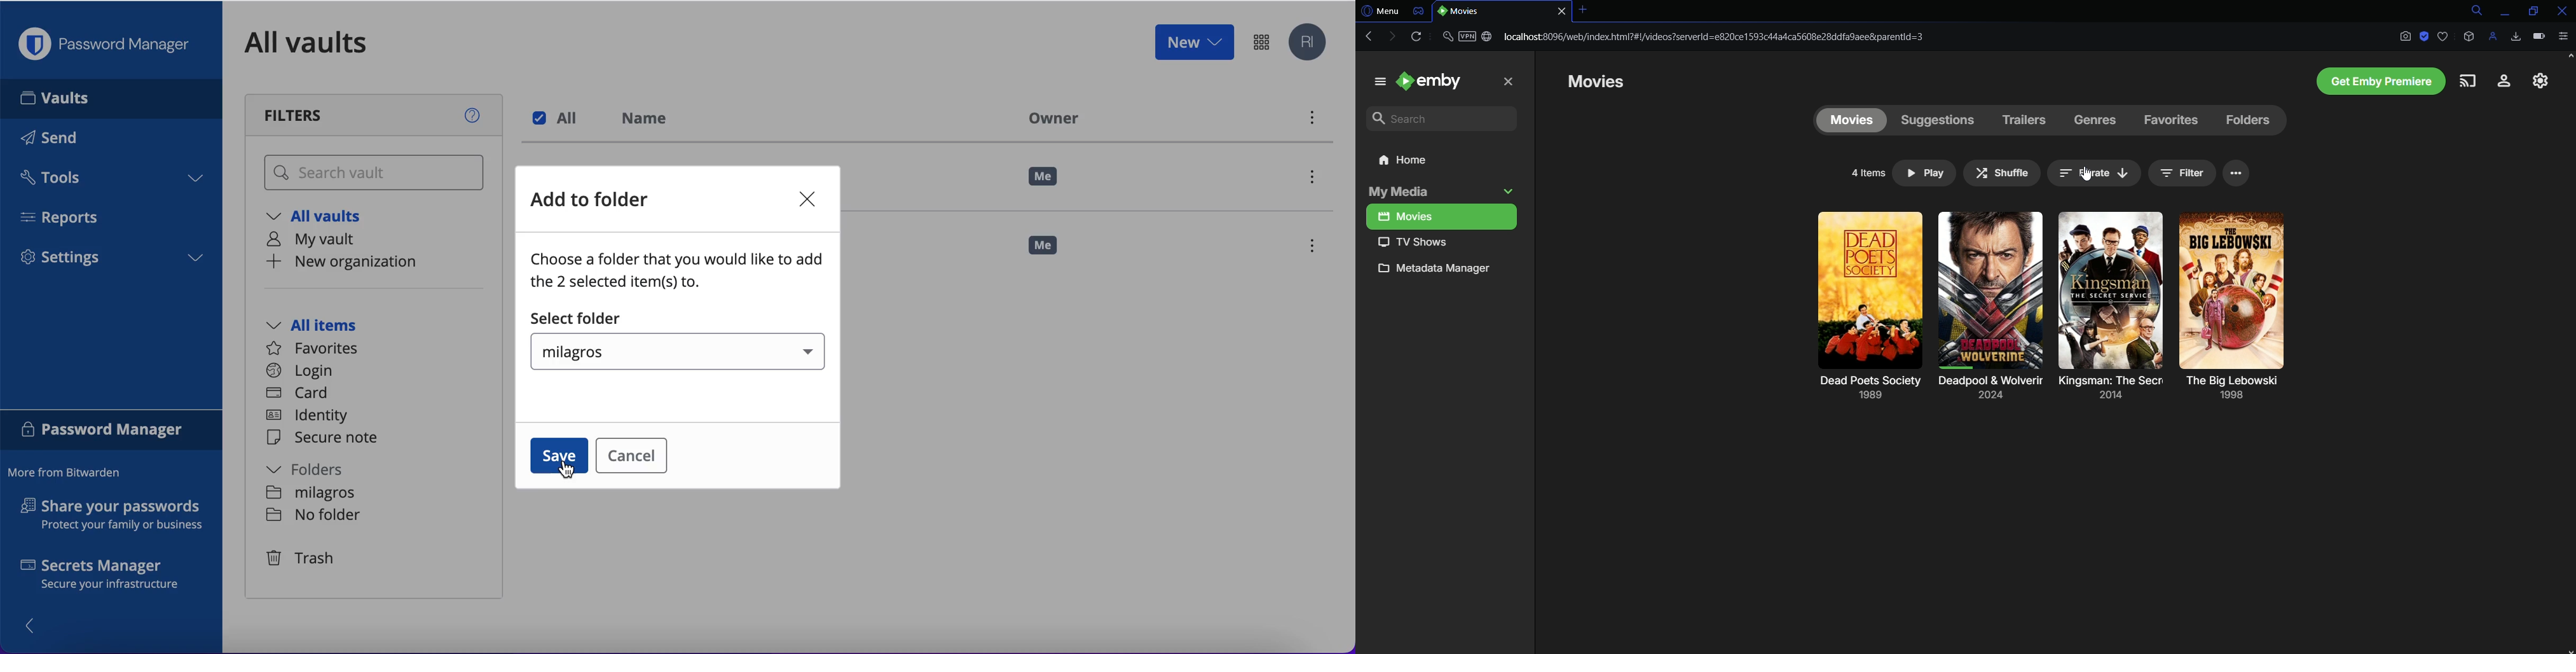 Image resolution: width=2576 pixels, height=672 pixels. Describe the element at coordinates (299, 394) in the screenshot. I see `card` at that location.